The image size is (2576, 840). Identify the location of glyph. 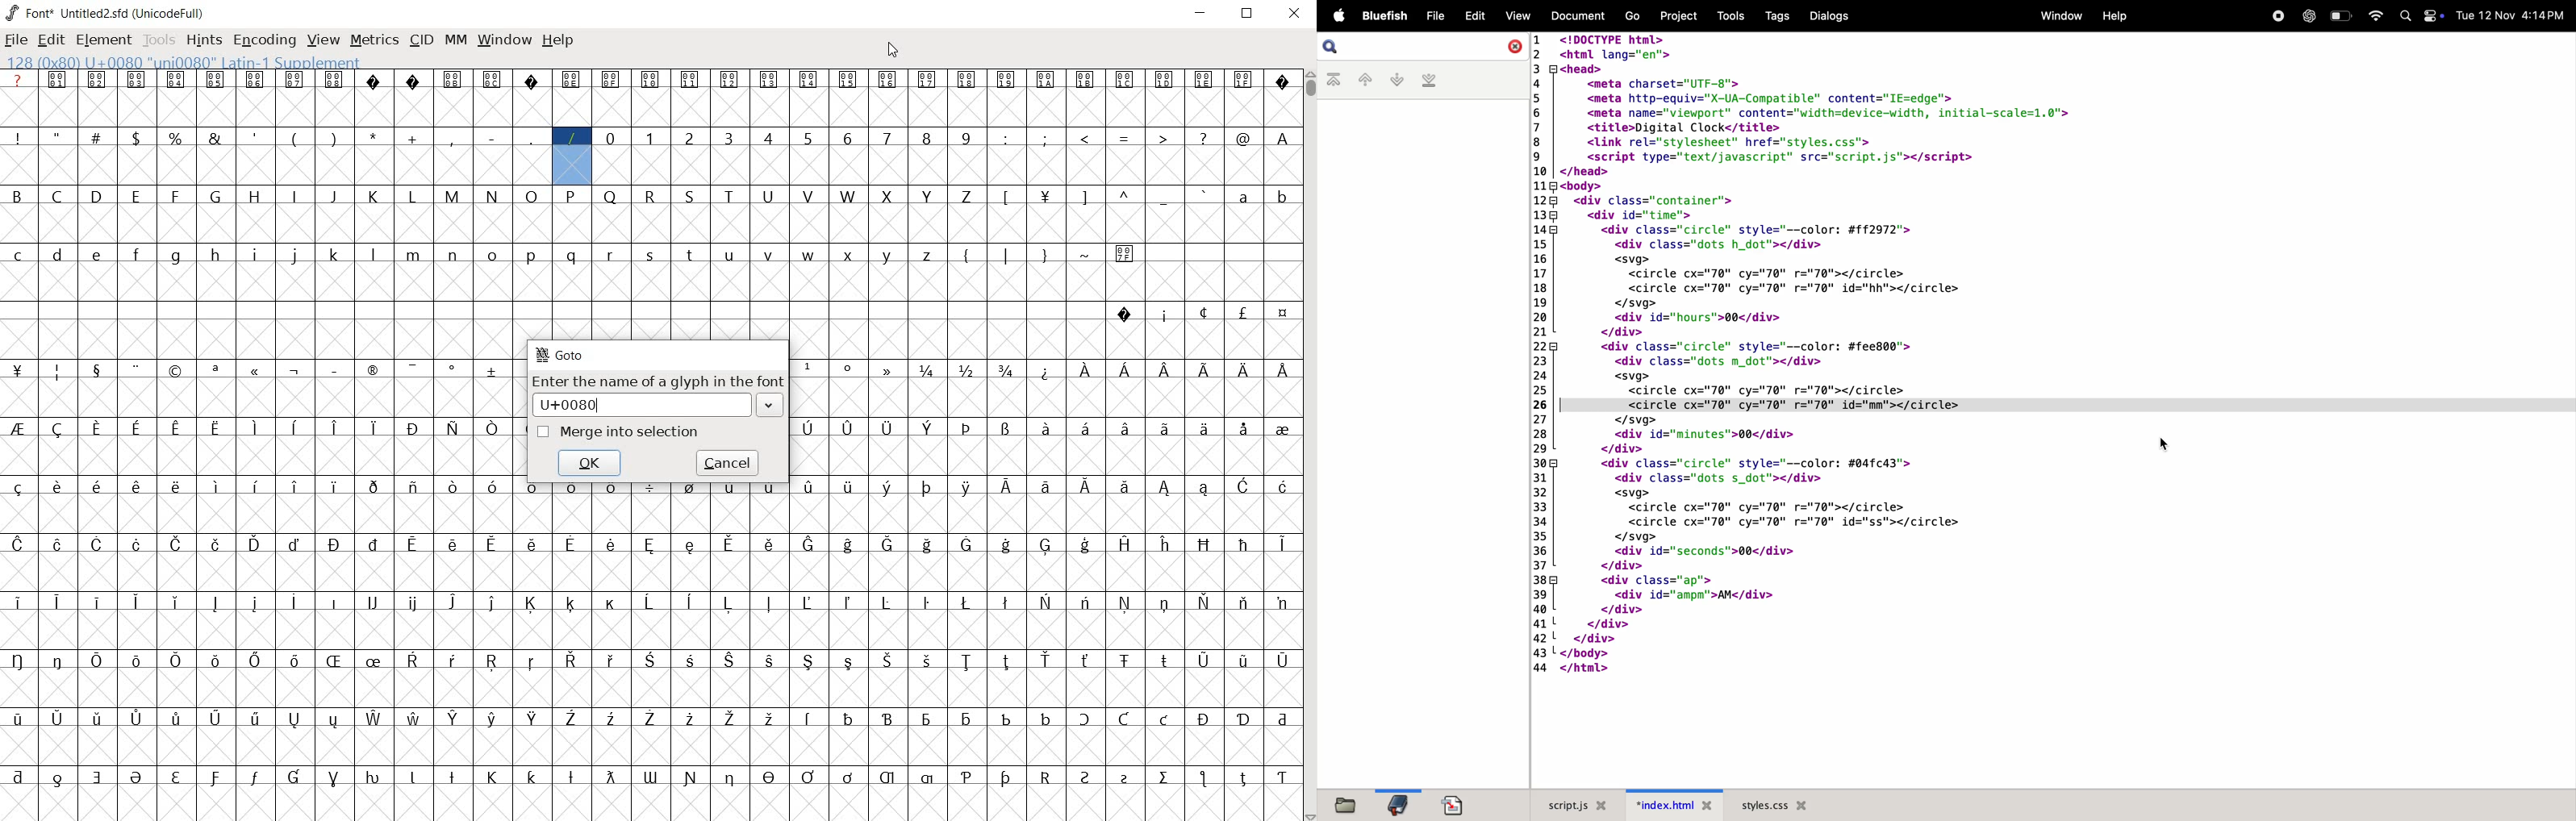
(532, 197).